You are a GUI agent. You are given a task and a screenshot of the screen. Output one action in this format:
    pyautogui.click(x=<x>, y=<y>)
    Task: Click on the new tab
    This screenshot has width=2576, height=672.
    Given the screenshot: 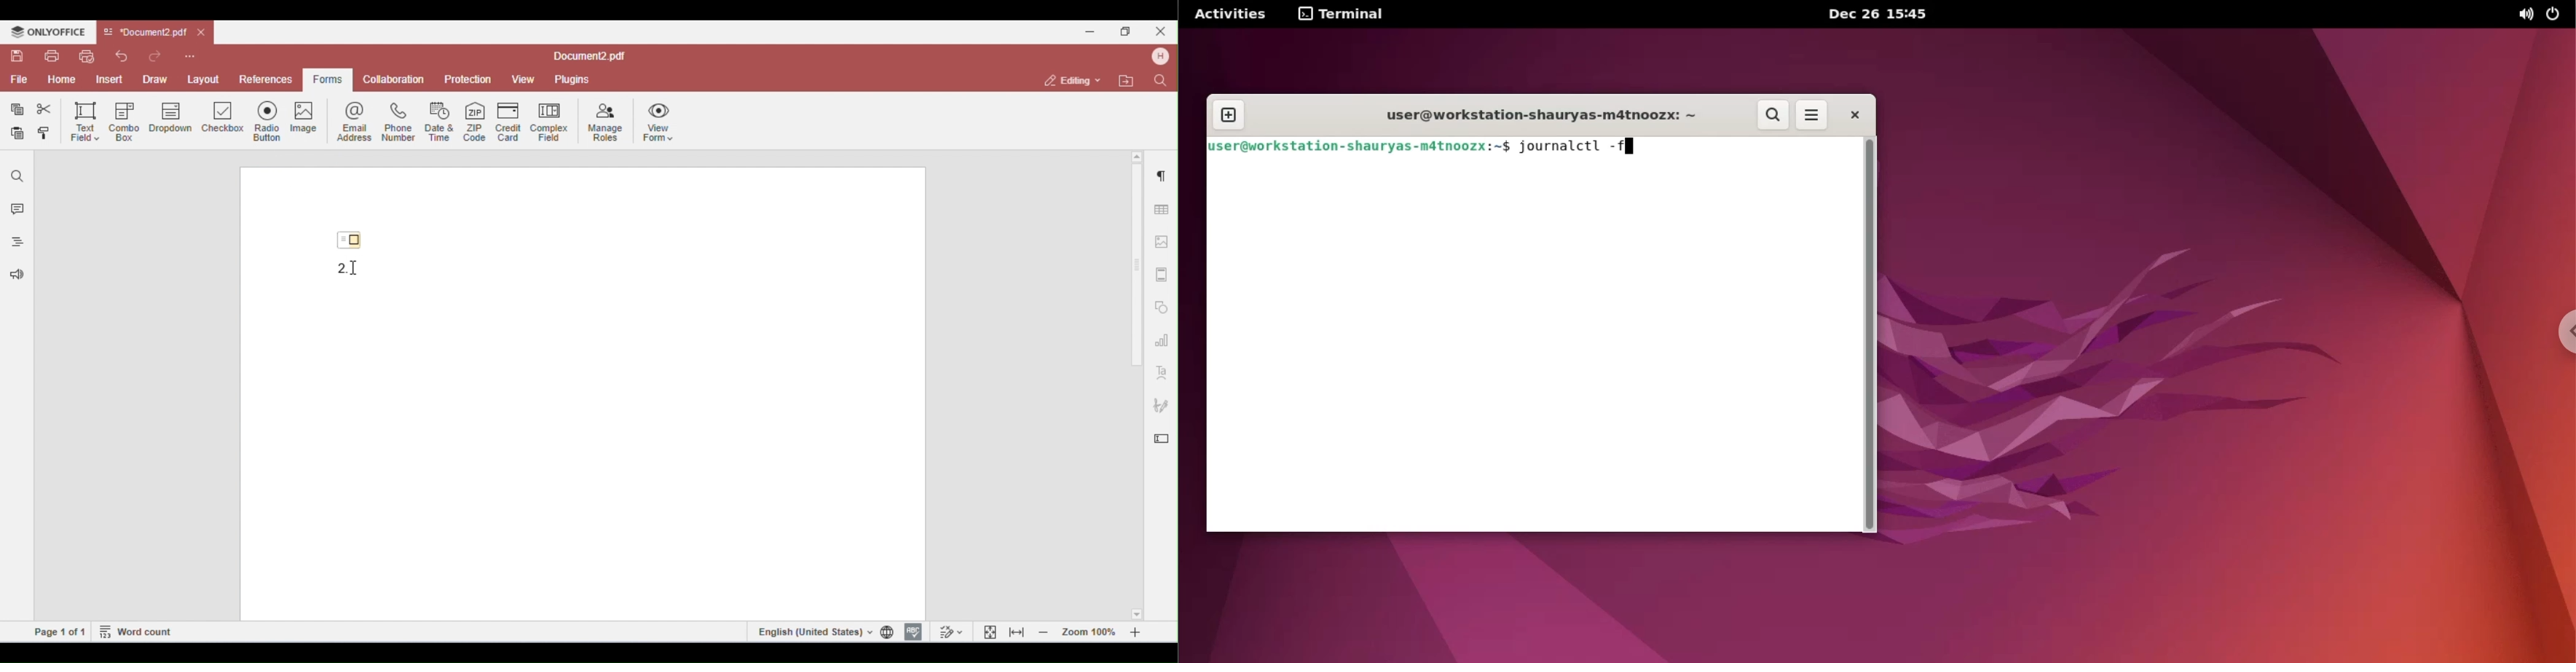 What is the action you would take?
    pyautogui.click(x=1229, y=116)
    